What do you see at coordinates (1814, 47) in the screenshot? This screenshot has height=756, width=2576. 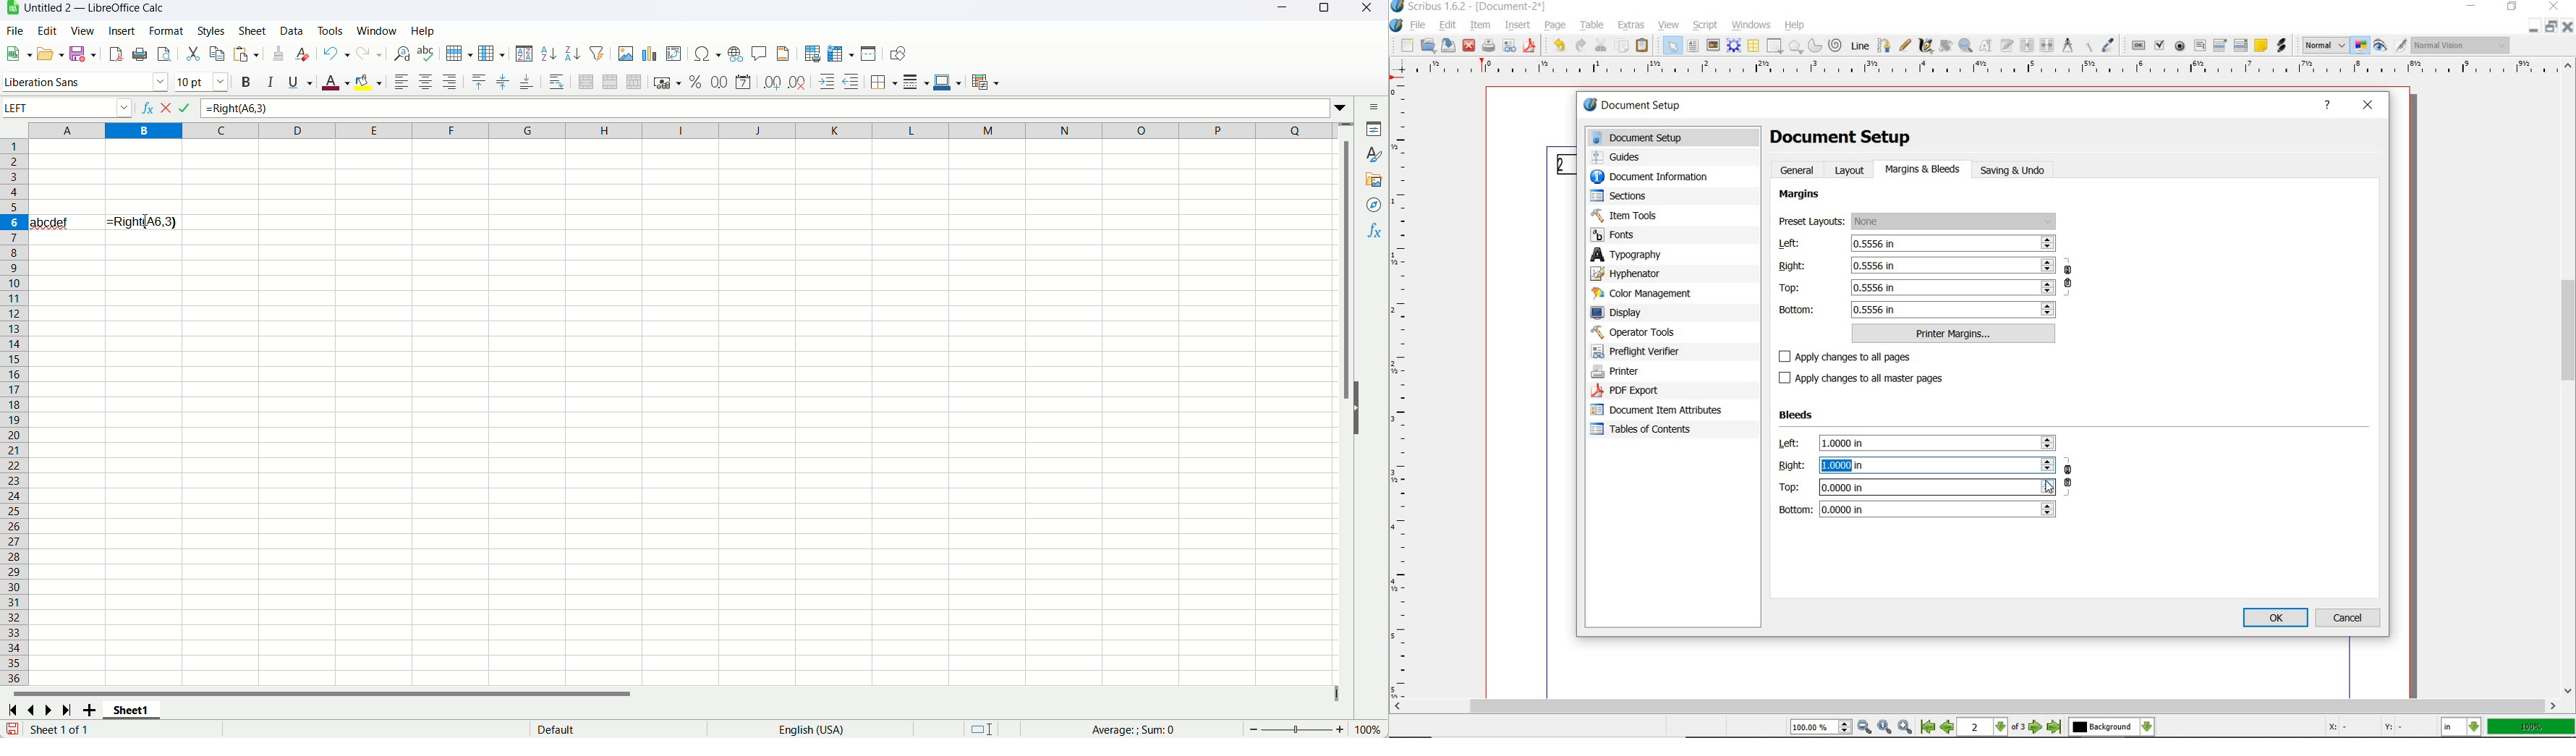 I see `arc` at bounding box center [1814, 47].